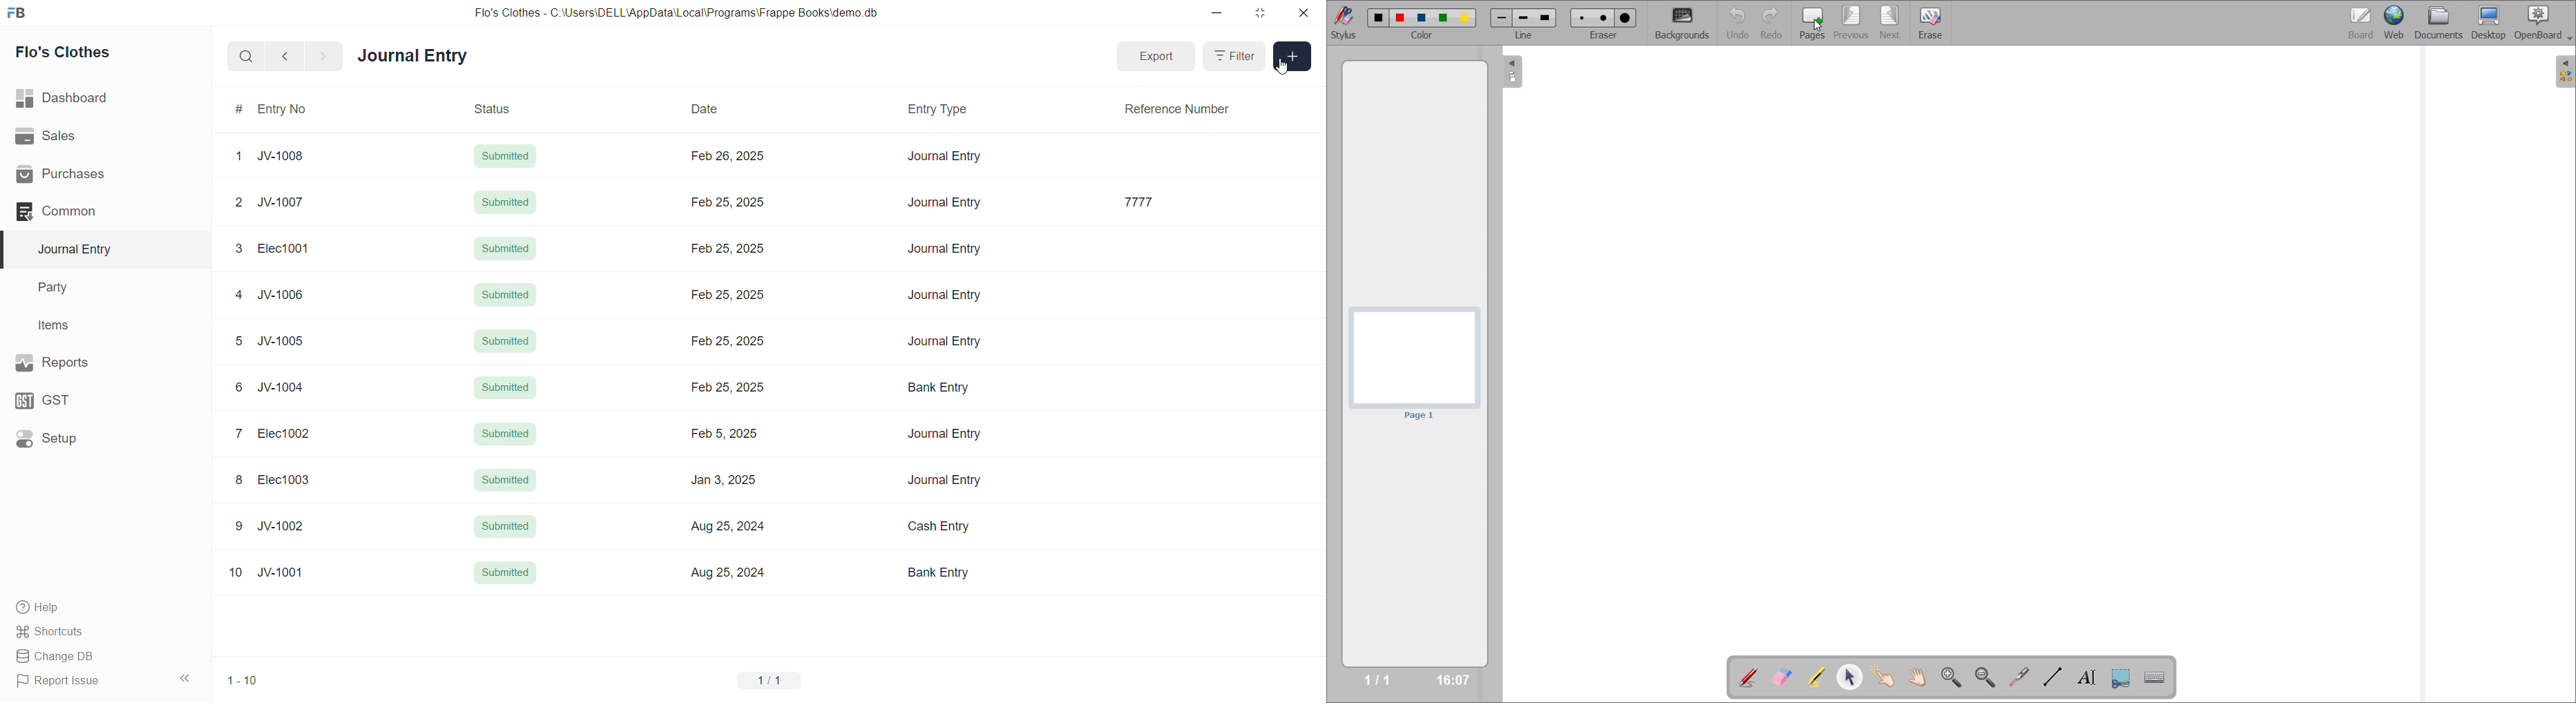 This screenshot has height=728, width=2576. Describe the element at coordinates (327, 56) in the screenshot. I see `navigate forward` at that location.